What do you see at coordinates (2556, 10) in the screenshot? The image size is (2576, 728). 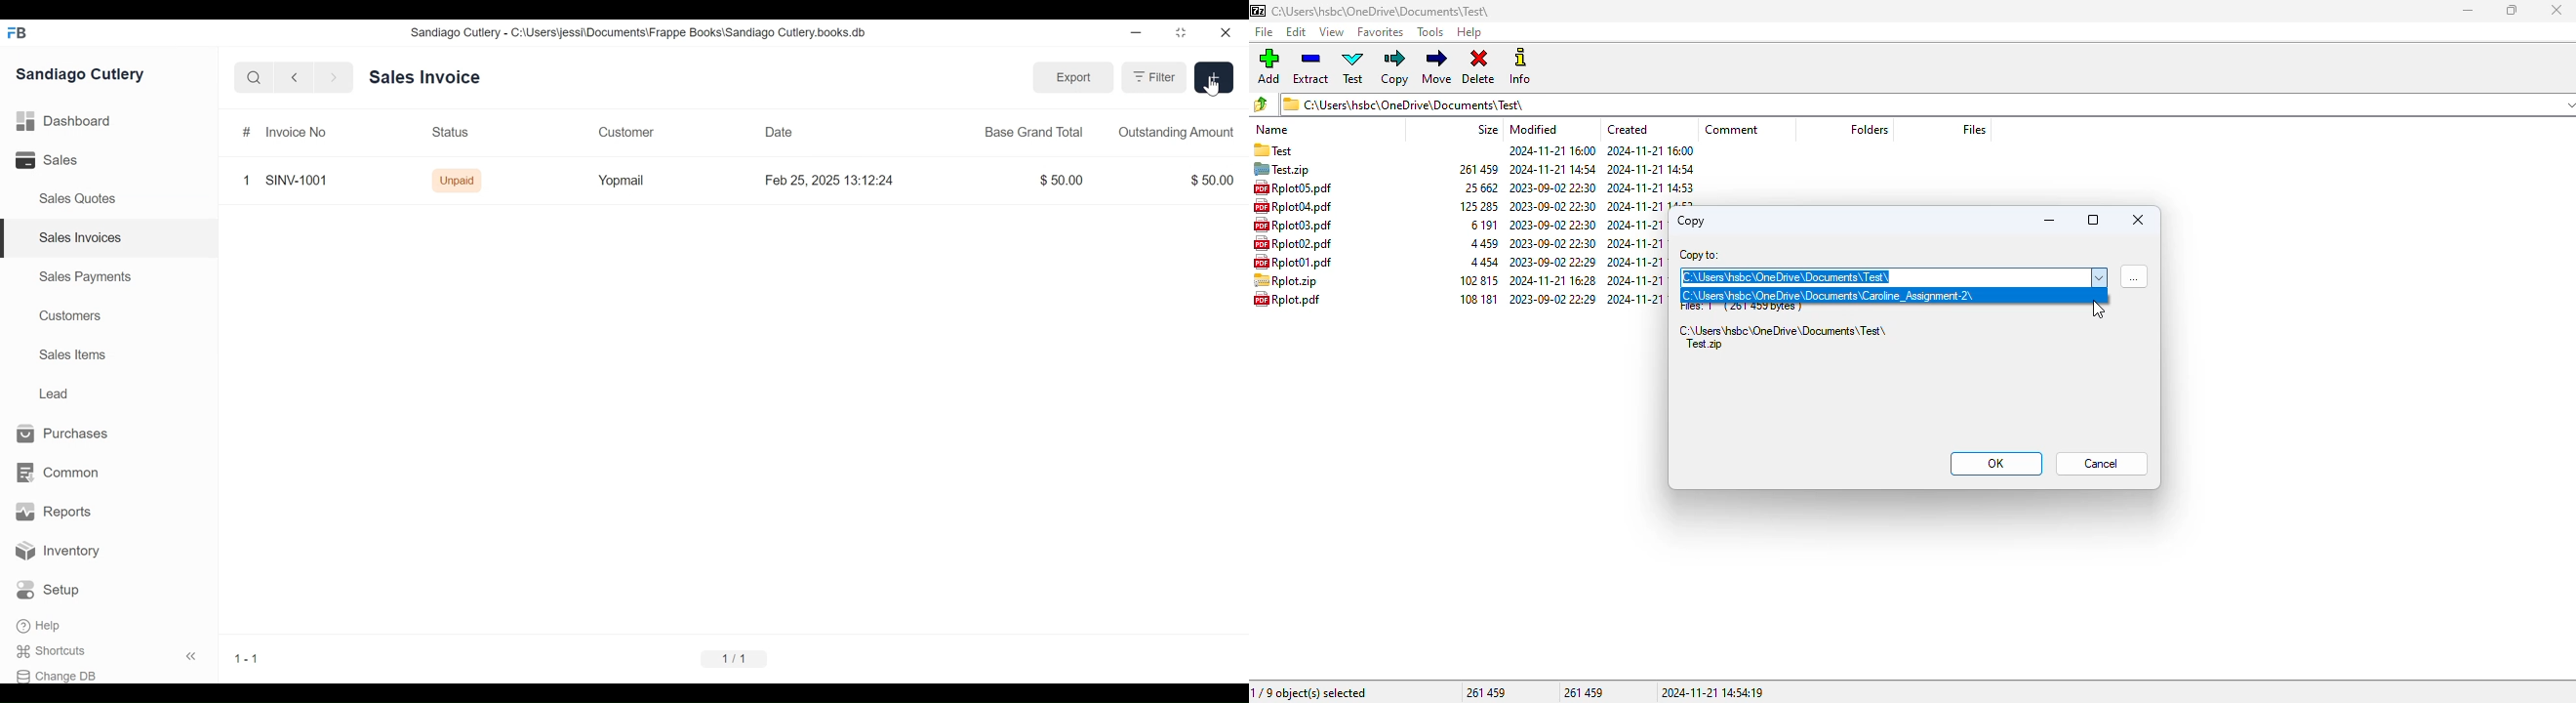 I see `close` at bounding box center [2556, 10].